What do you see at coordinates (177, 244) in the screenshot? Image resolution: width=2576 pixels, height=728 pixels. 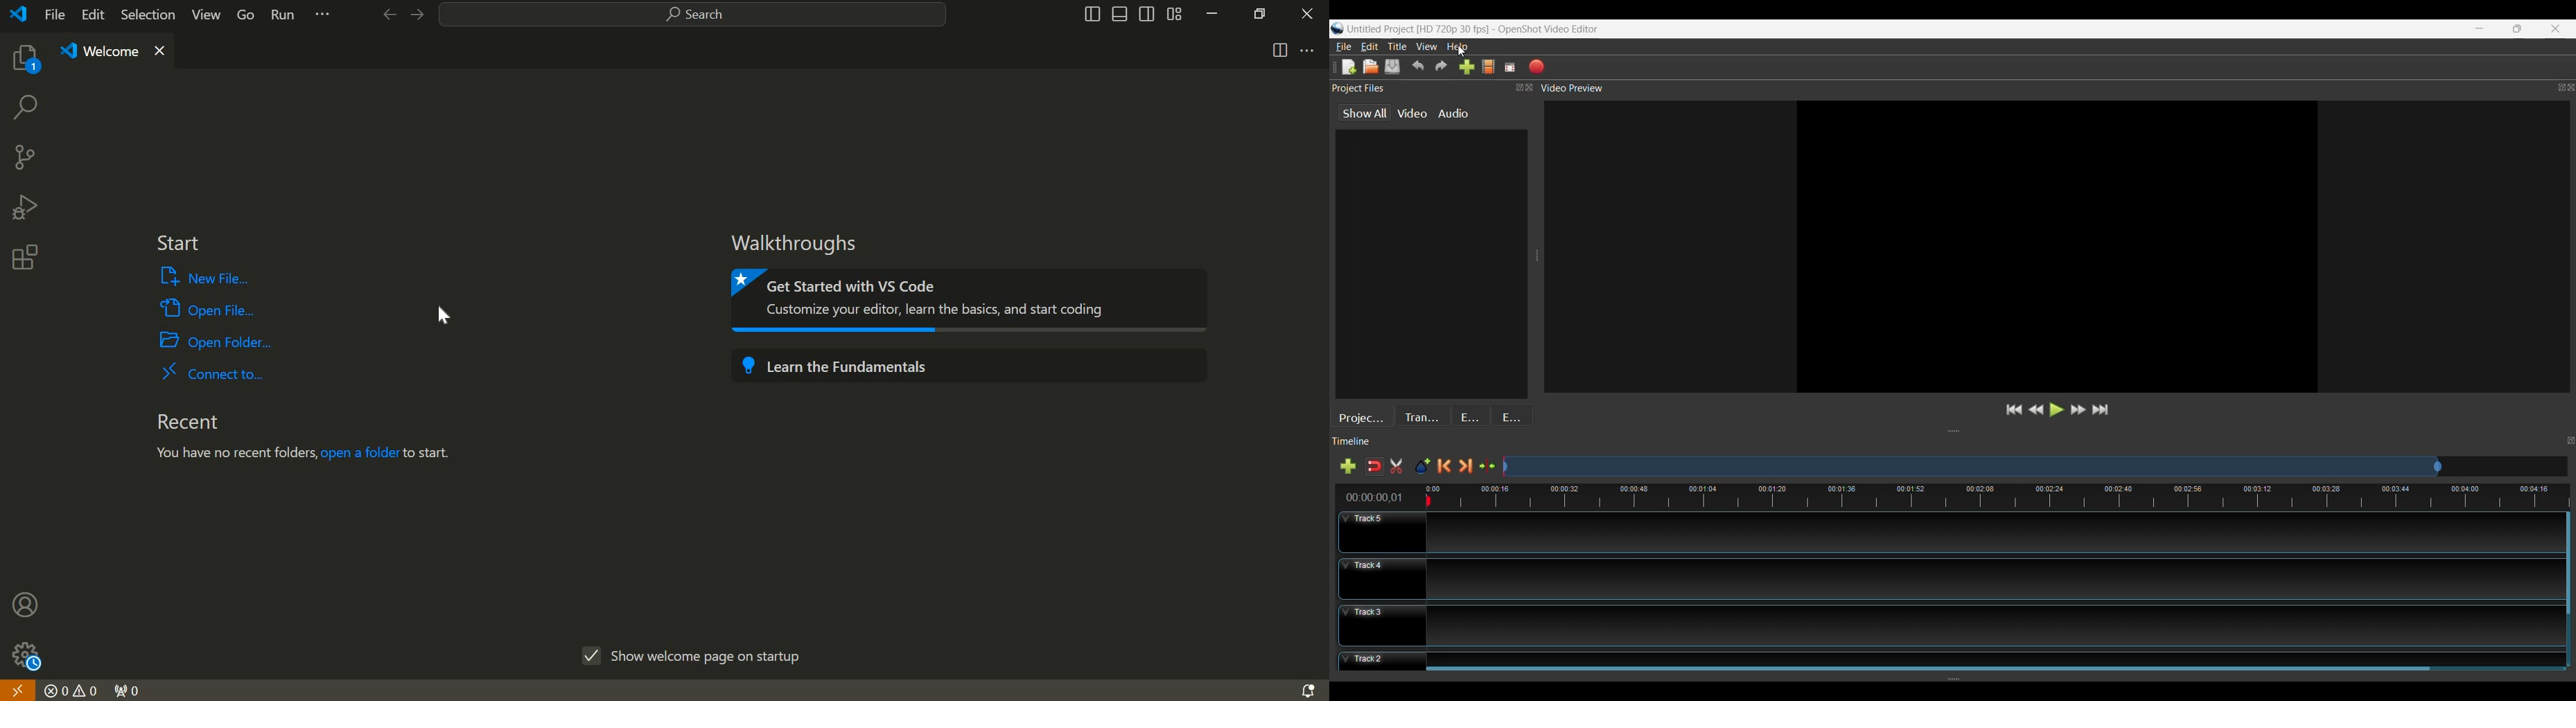 I see `start` at bounding box center [177, 244].